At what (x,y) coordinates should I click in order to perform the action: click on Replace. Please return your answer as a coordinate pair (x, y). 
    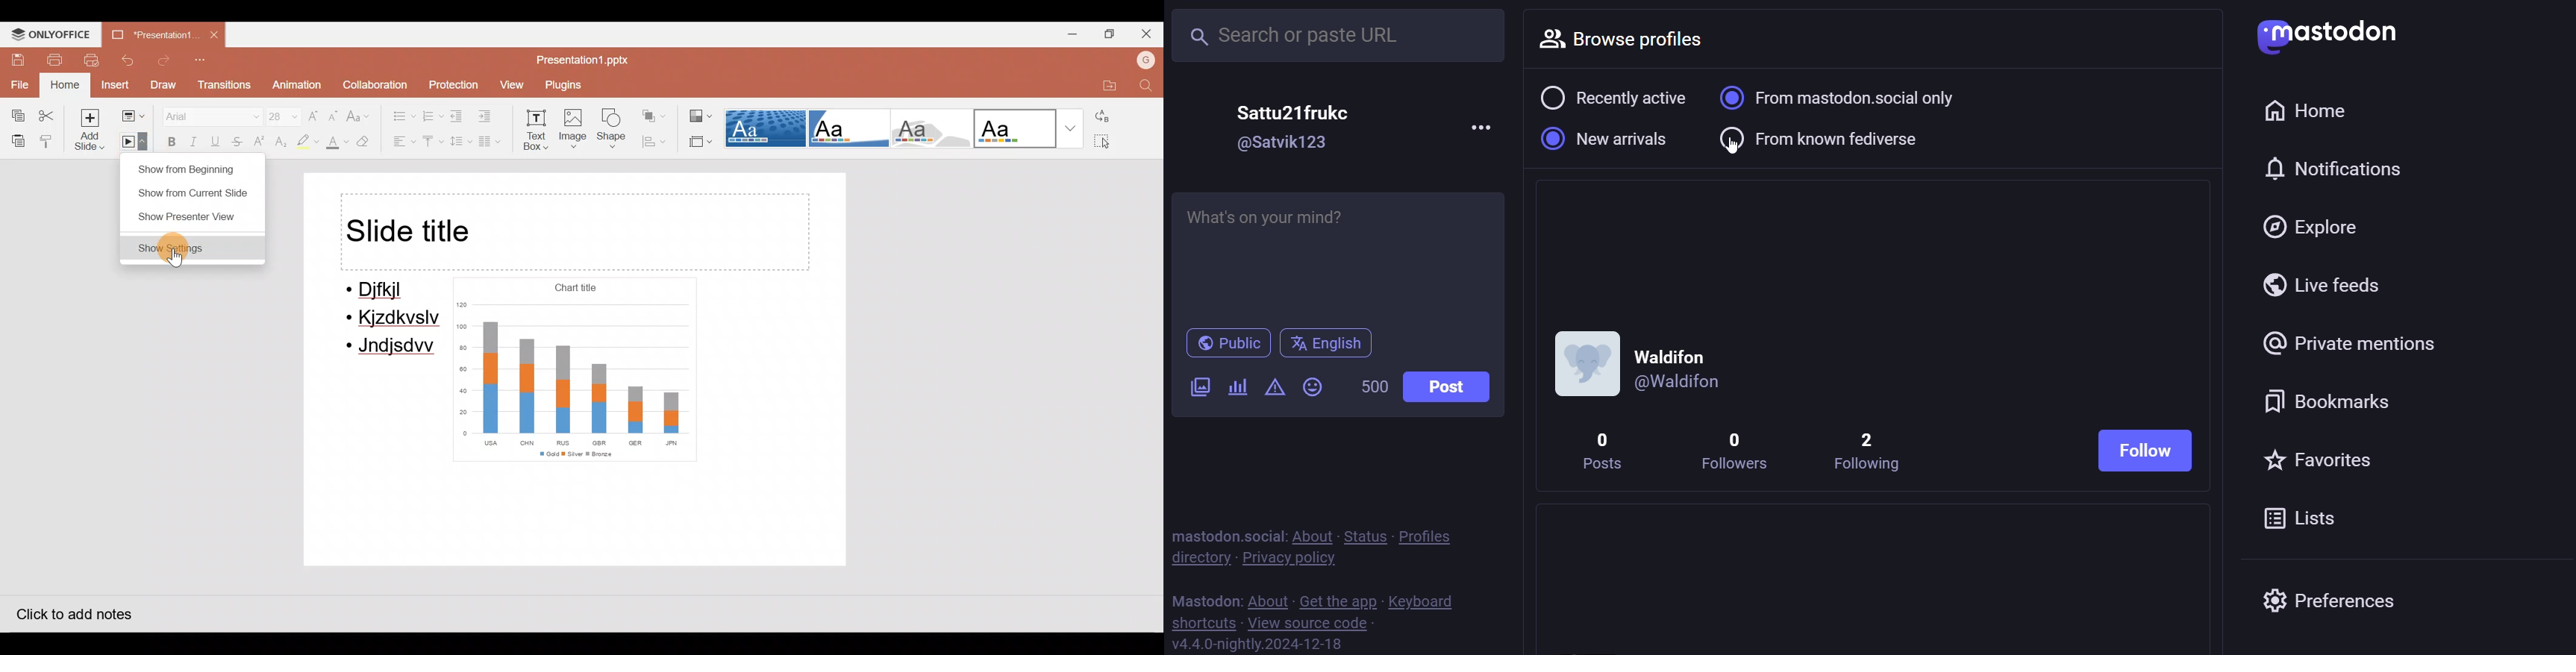
    Looking at the image, I should click on (1110, 119).